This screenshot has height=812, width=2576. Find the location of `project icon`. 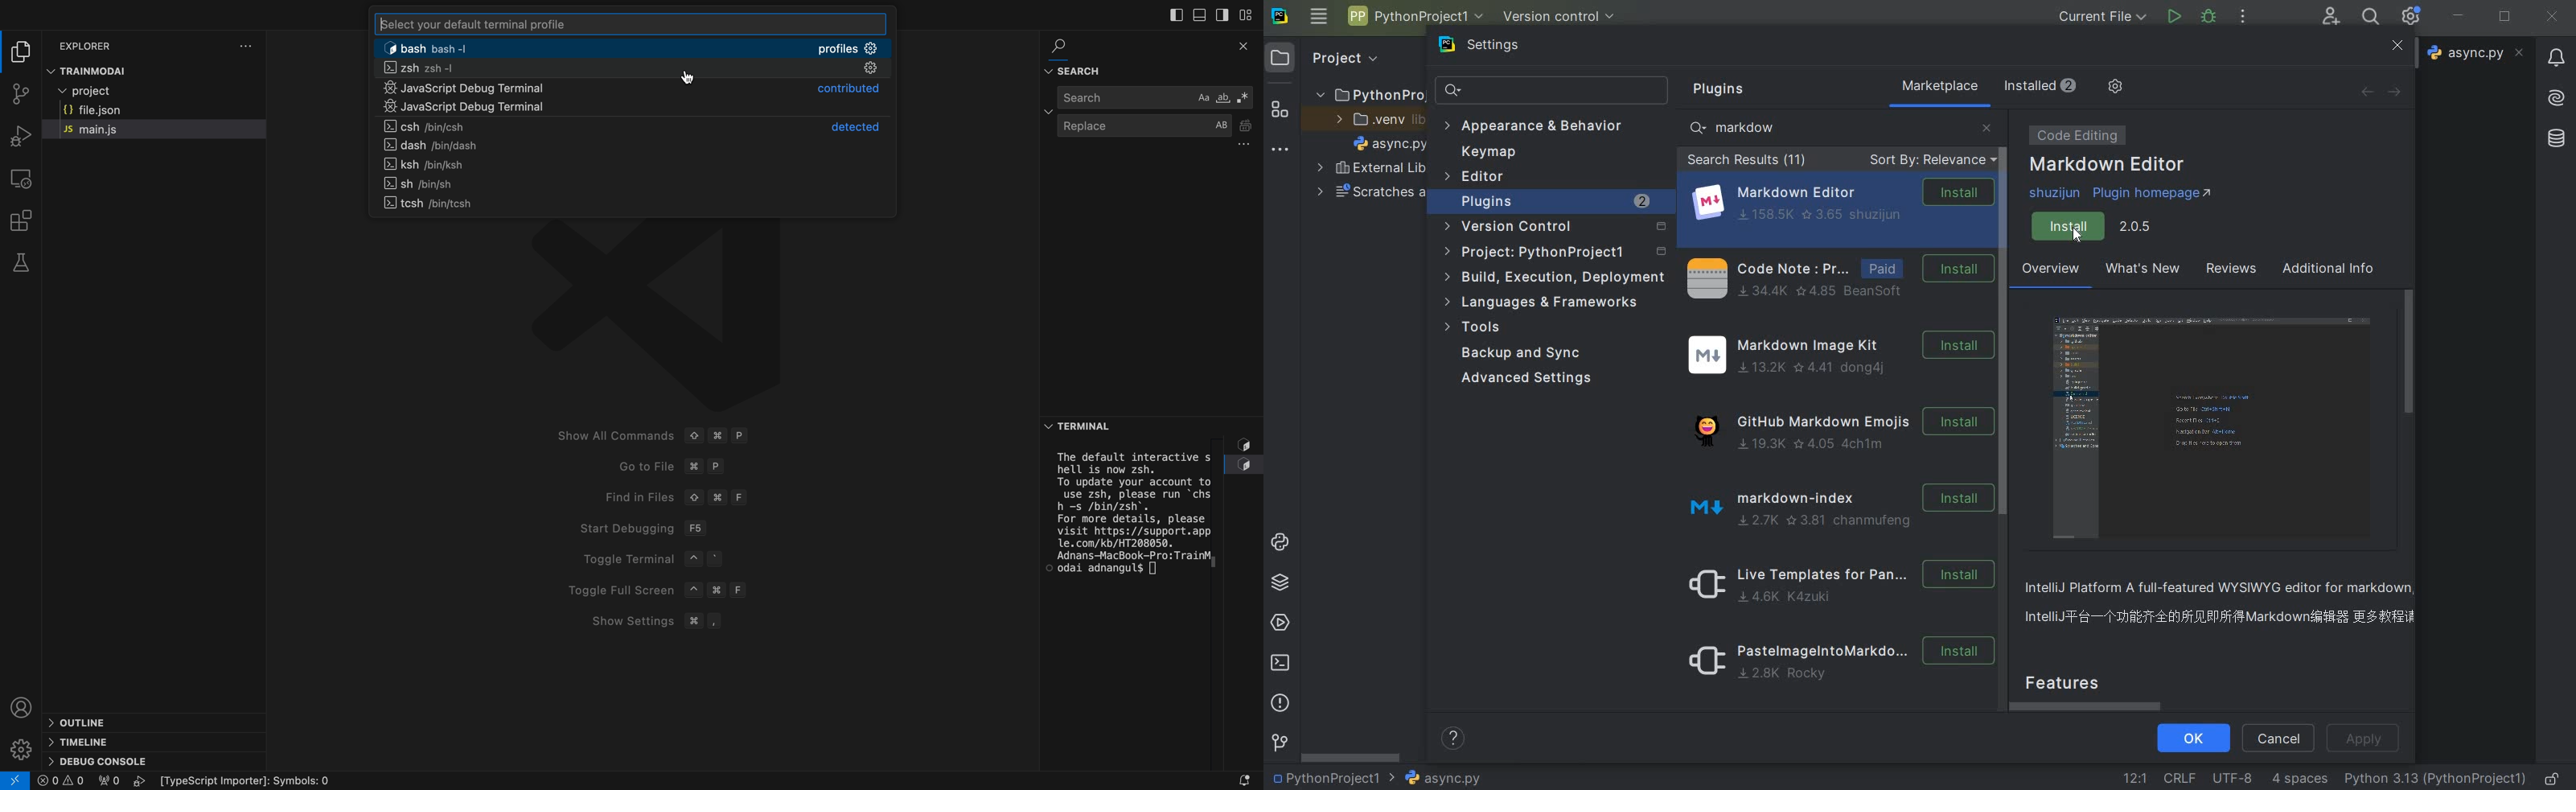

project icon is located at coordinates (1283, 58).